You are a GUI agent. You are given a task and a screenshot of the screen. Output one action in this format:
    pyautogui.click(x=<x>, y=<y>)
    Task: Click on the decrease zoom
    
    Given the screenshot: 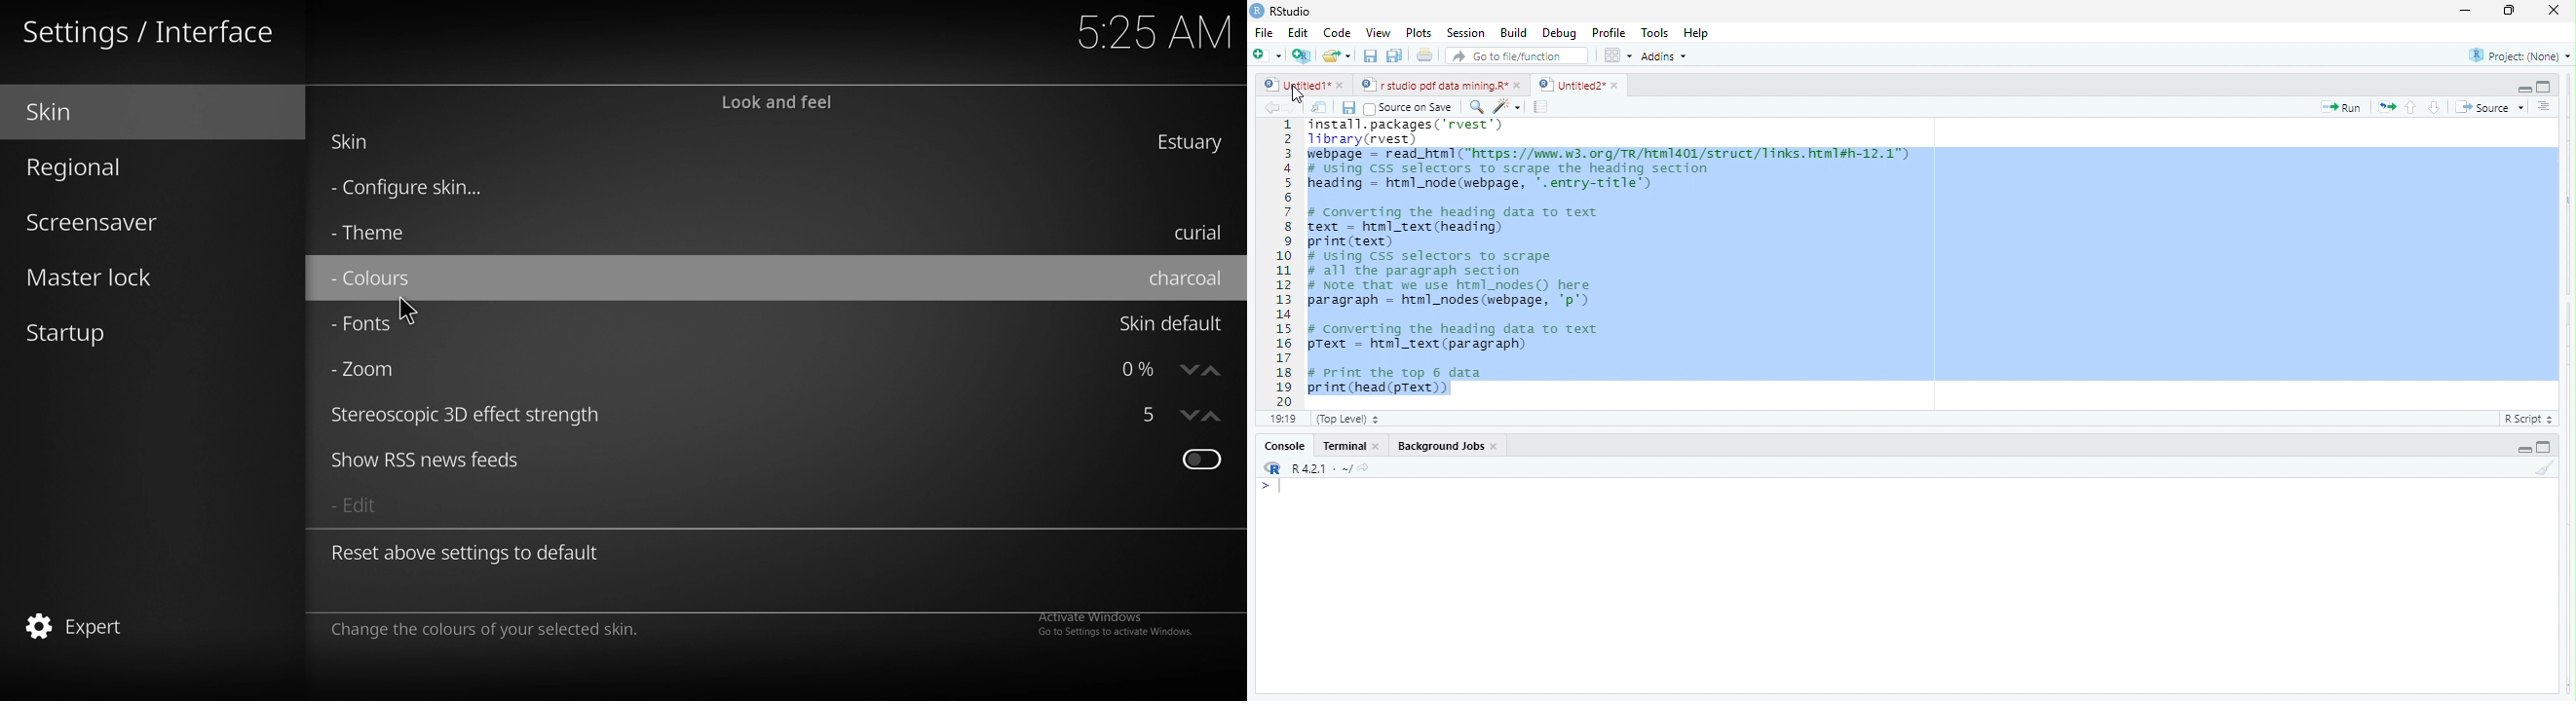 What is the action you would take?
    pyautogui.click(x=1189, y=368)
    